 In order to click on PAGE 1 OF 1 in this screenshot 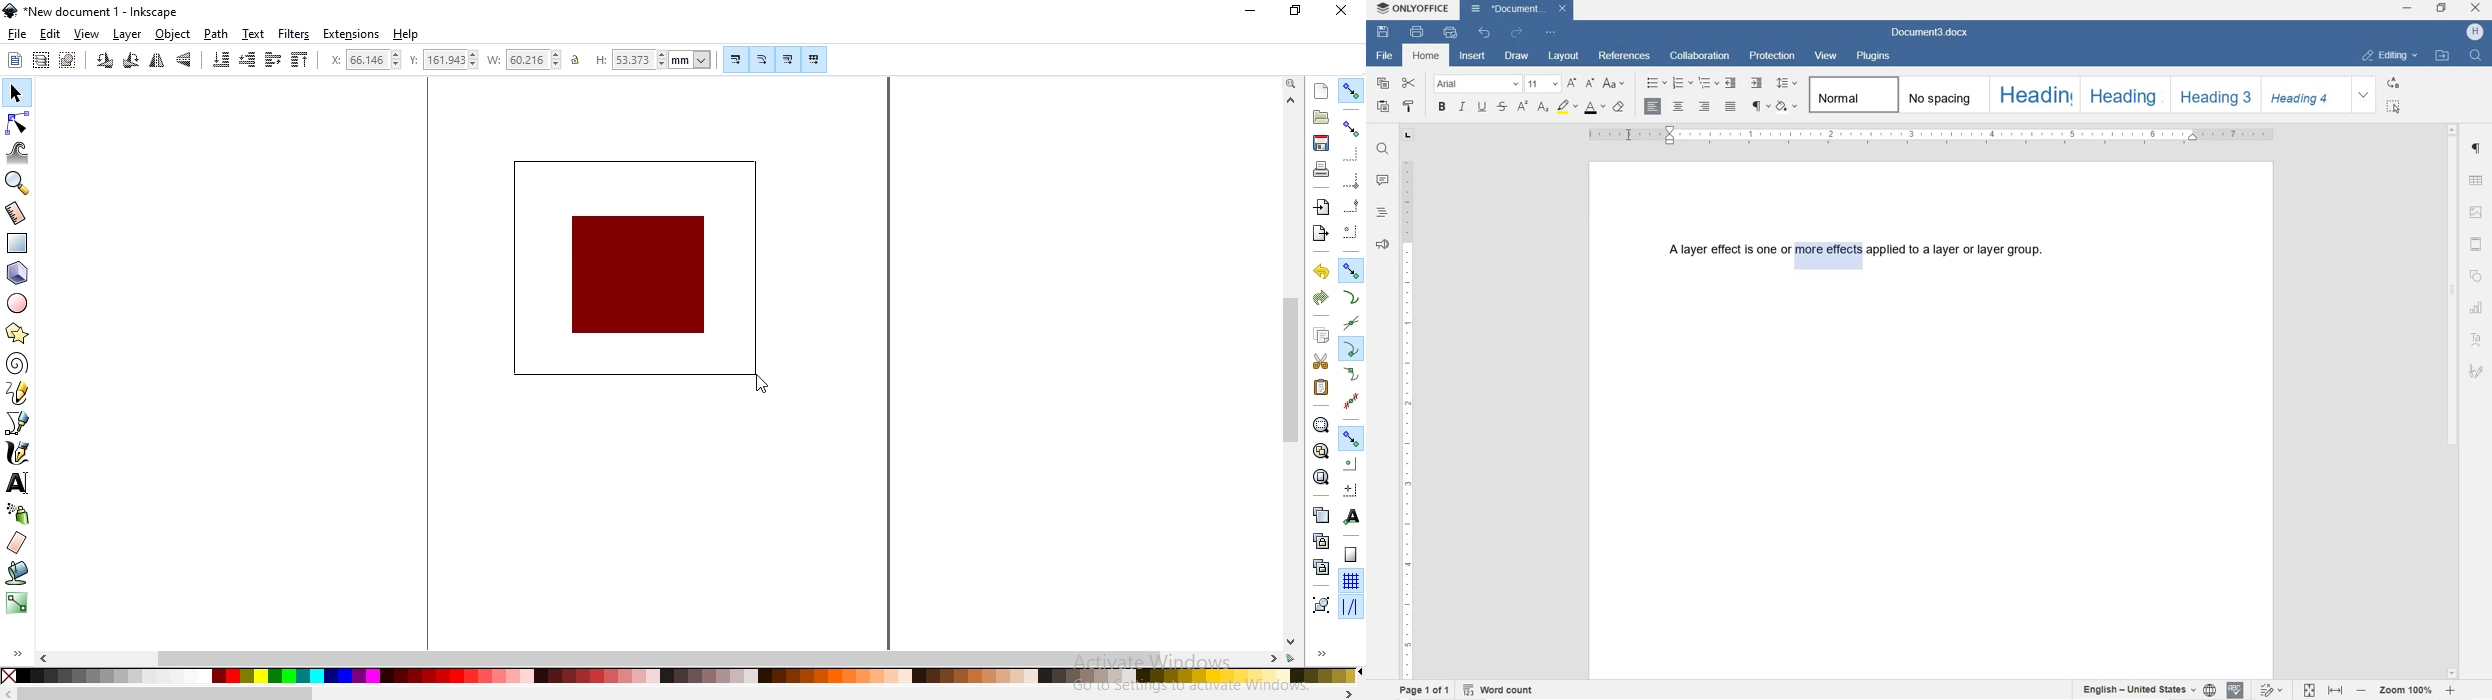, I will do `click(1424, 691)`.